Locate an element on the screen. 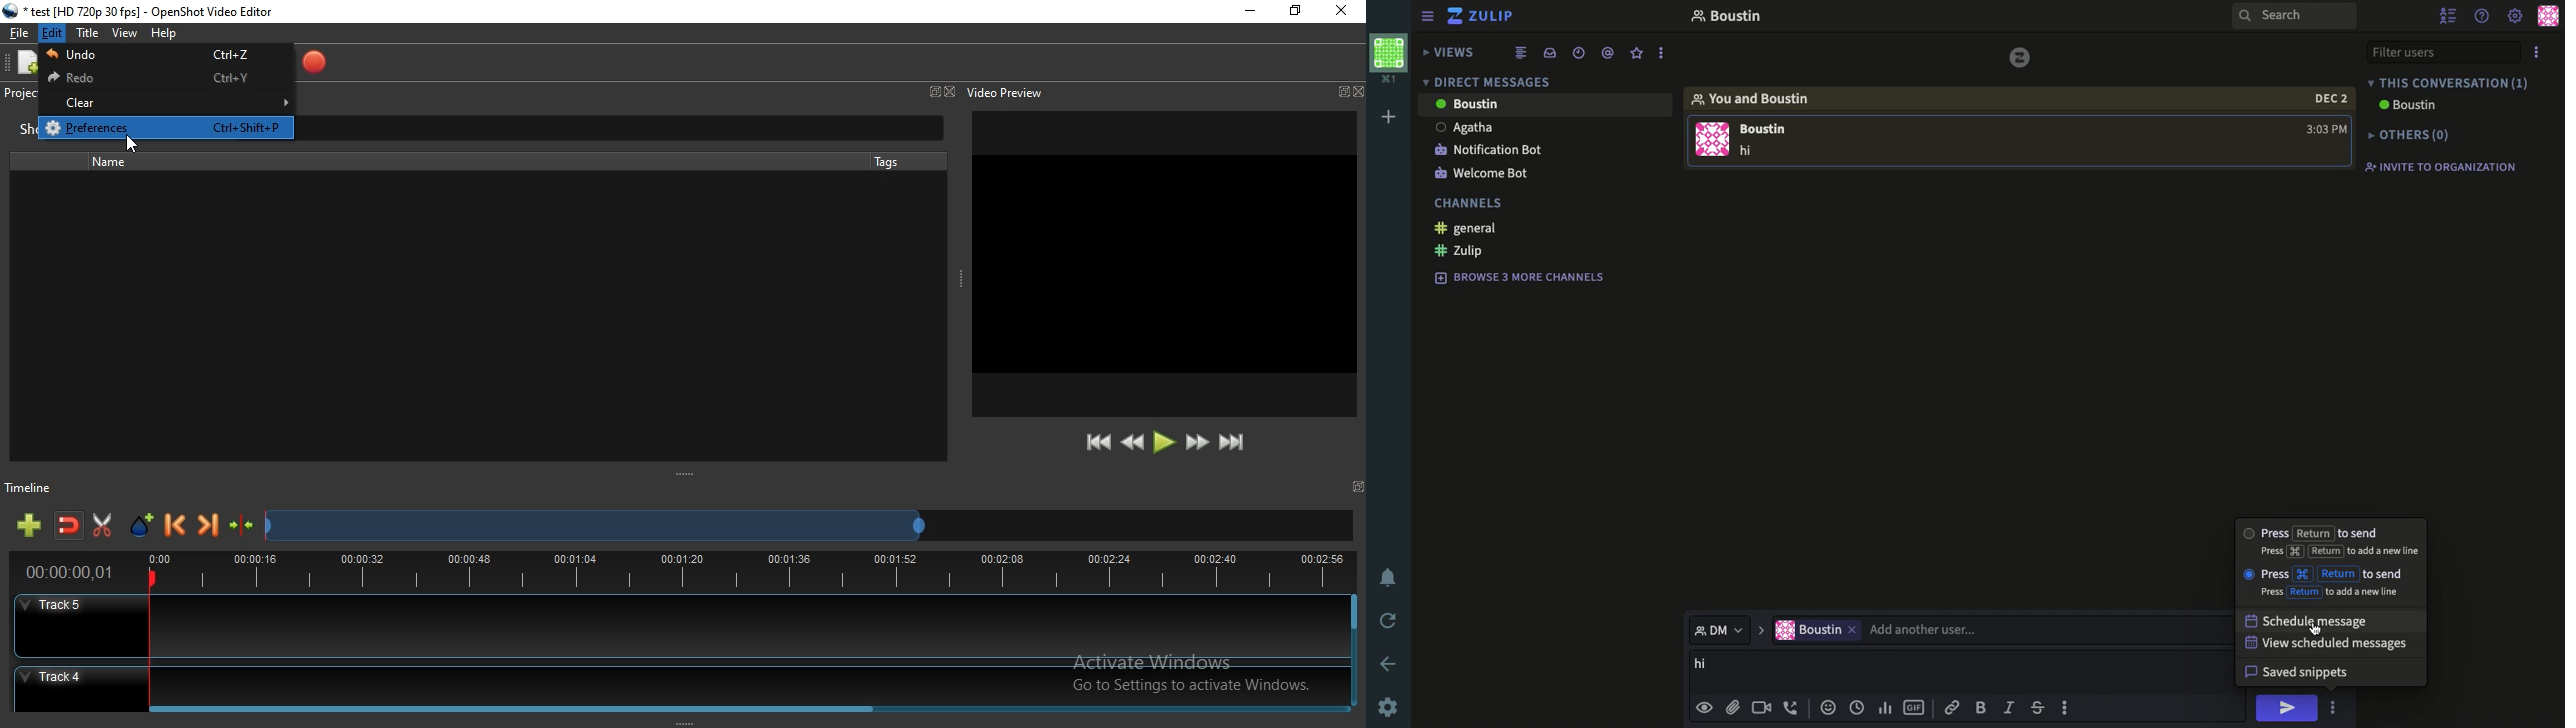 The height and width of the screenshot is (728, 2576). settings is located at coordinates (2515, 17).